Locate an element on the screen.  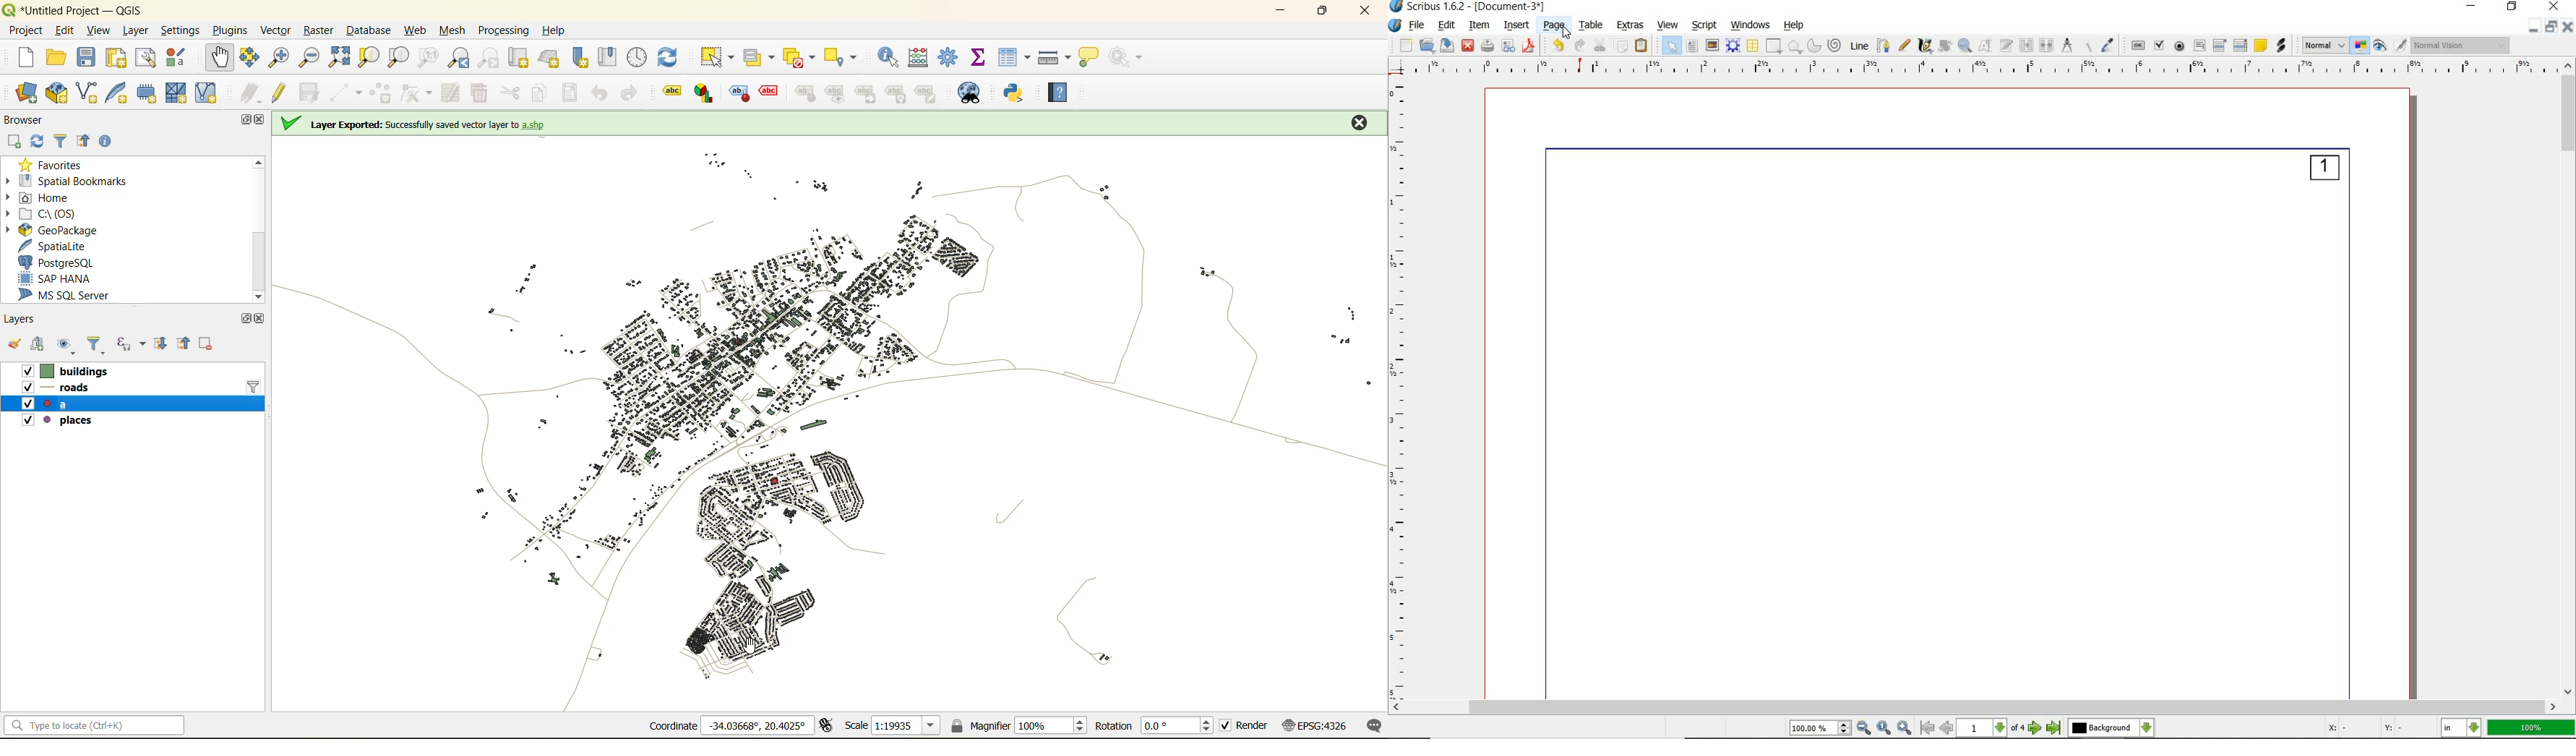
metasearch is located at coordinates (971, 94).